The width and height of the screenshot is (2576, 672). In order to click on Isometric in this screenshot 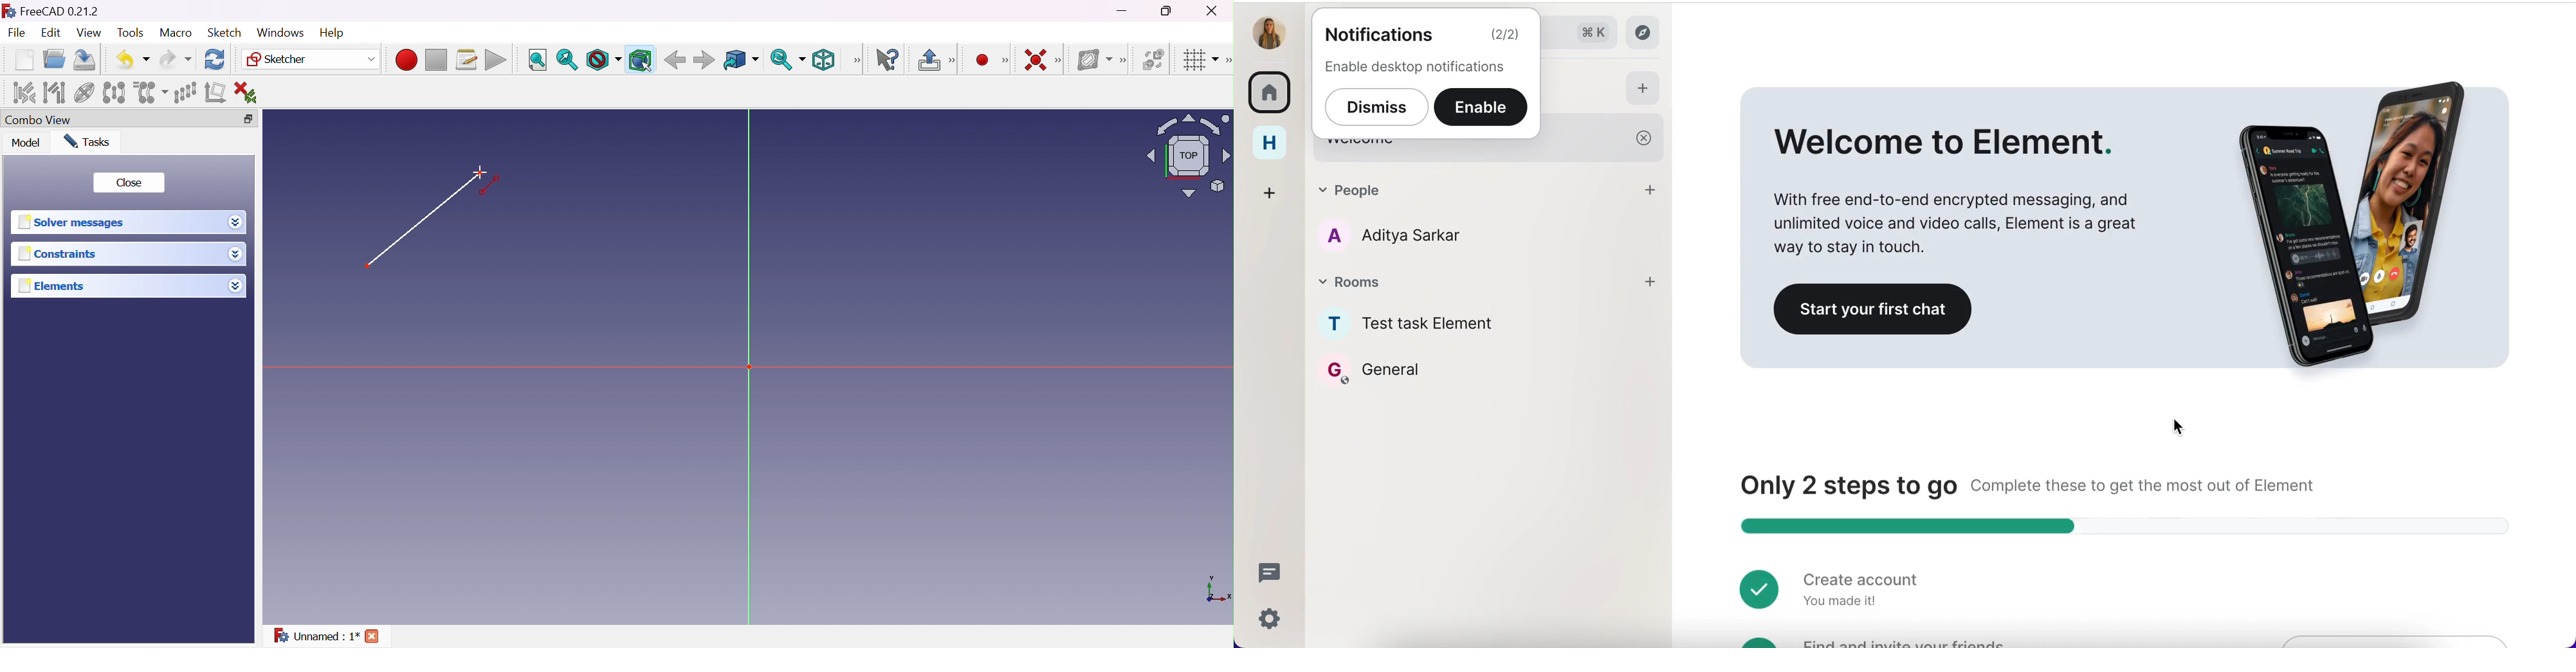, I will do `click(827, 60)`.